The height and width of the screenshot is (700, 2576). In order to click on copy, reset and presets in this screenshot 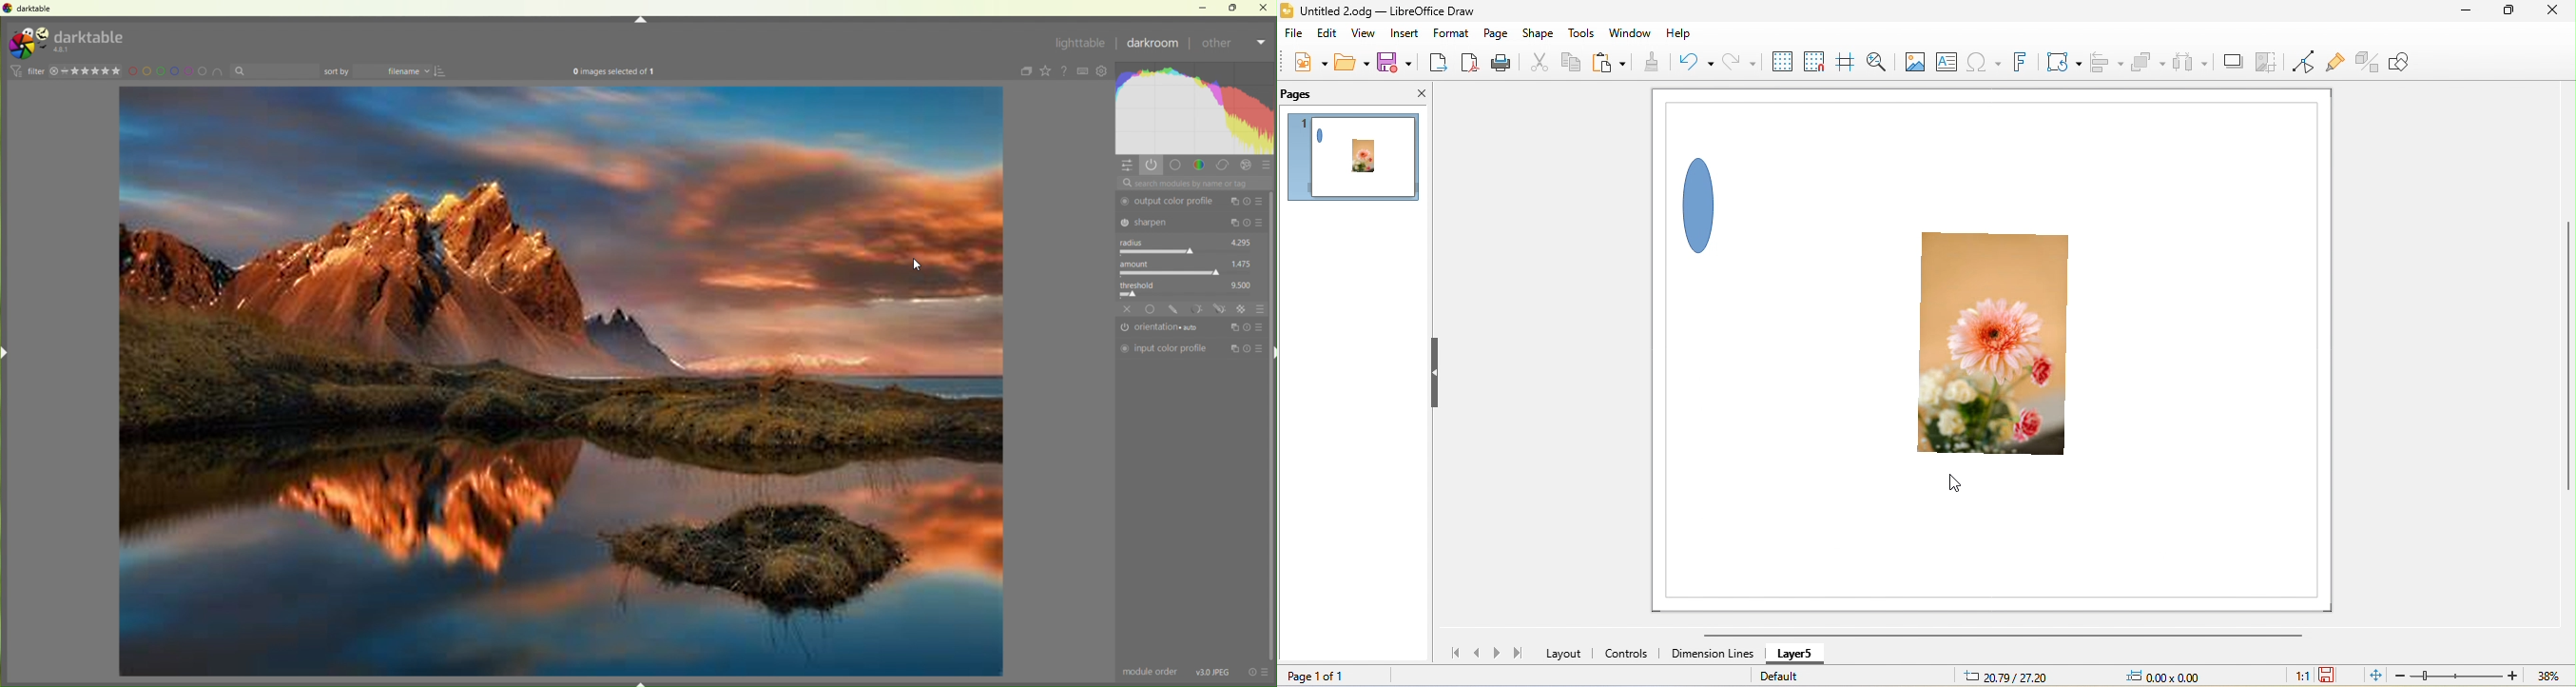, I will do `click(1247, 326)`.